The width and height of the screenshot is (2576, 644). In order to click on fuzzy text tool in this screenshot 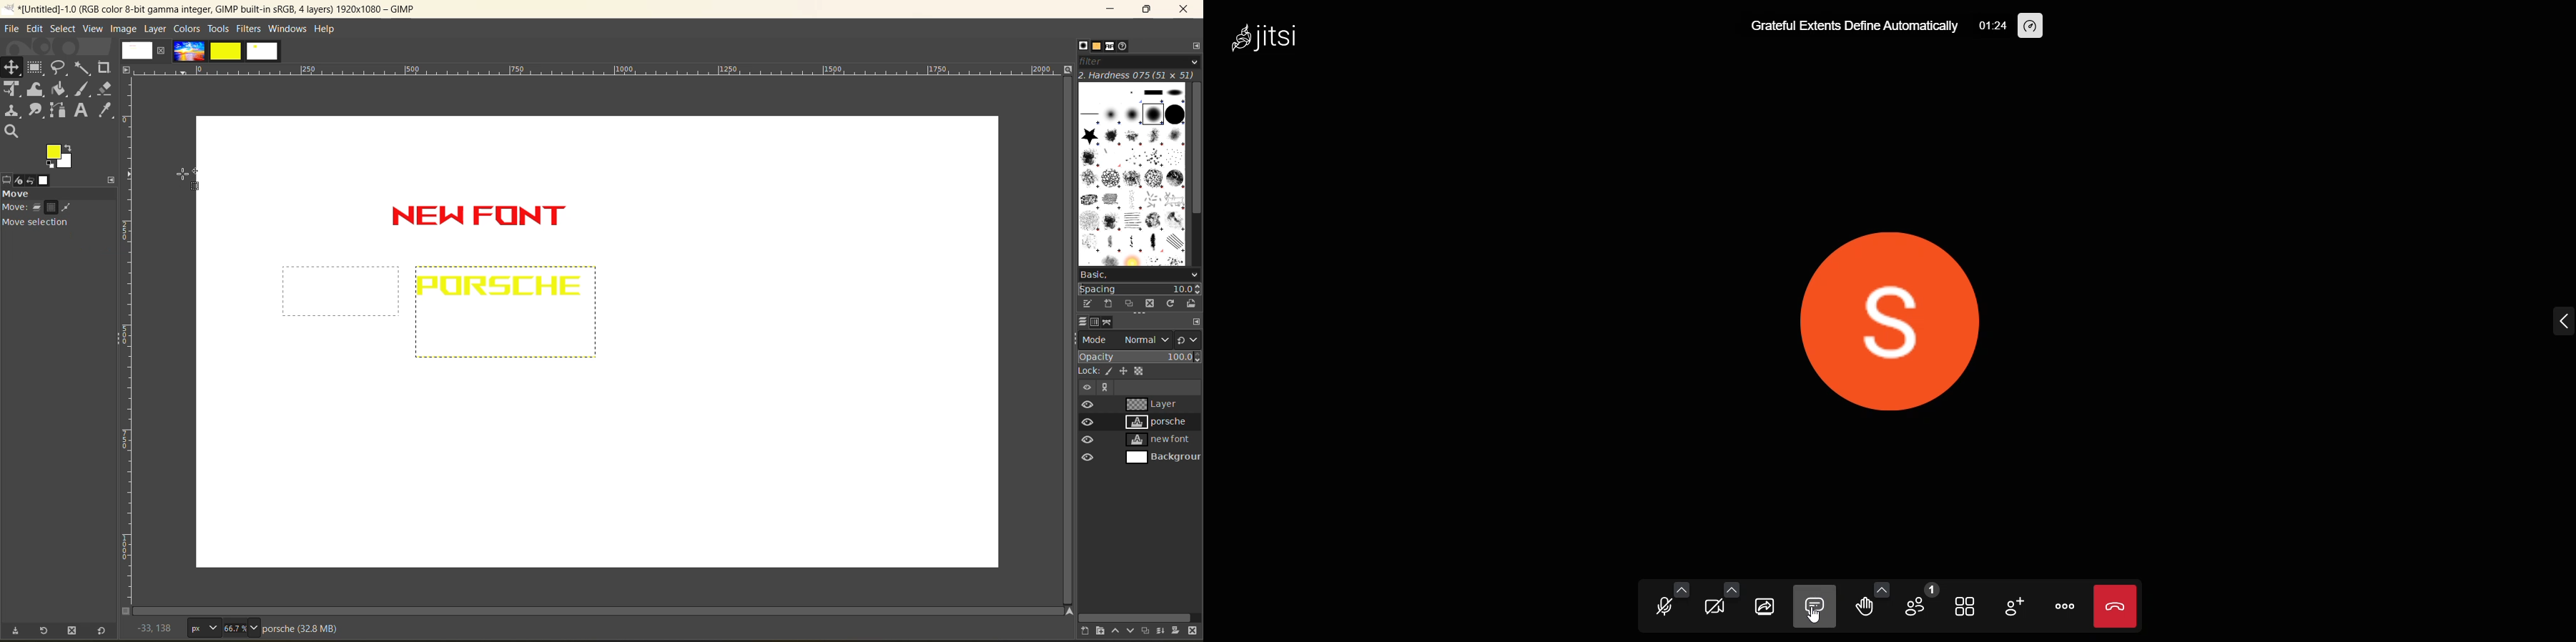, I will do `click(83, 68)`.